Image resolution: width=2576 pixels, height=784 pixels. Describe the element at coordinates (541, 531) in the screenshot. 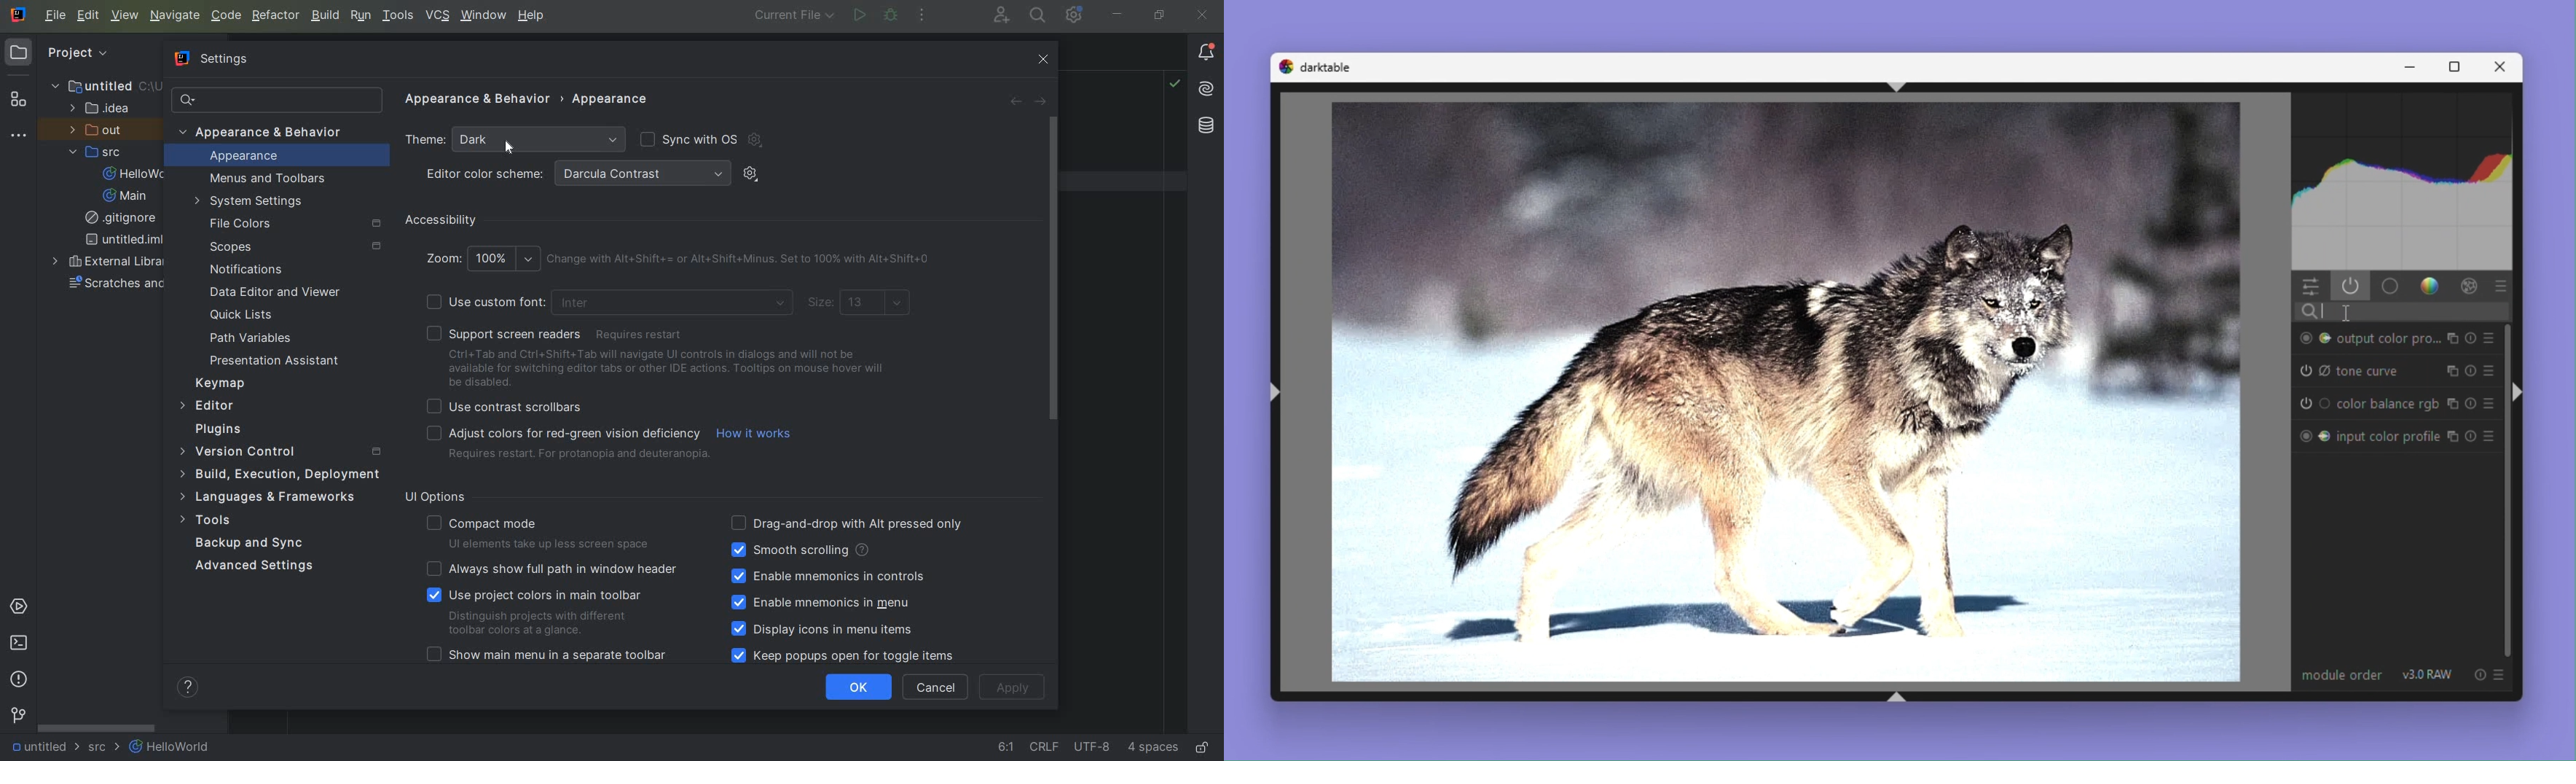

I see `compact mode` at that location.